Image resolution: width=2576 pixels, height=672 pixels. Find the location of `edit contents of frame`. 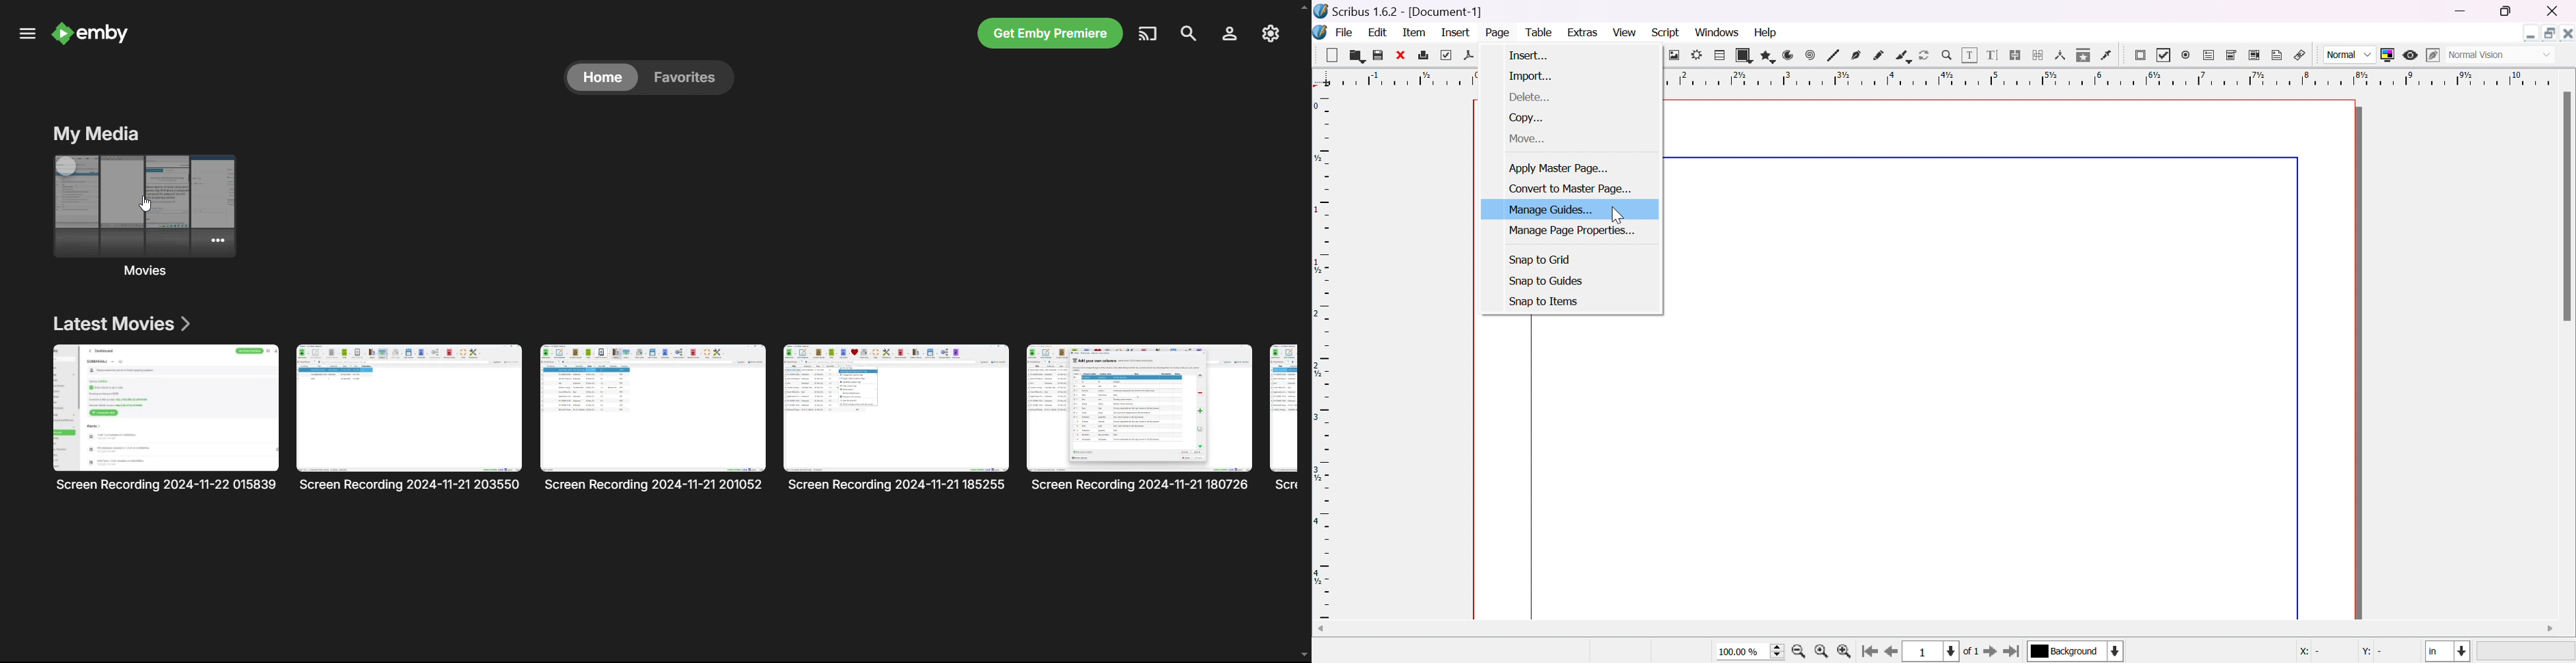

edit contents of frame is located at coordinates (1972, 56).